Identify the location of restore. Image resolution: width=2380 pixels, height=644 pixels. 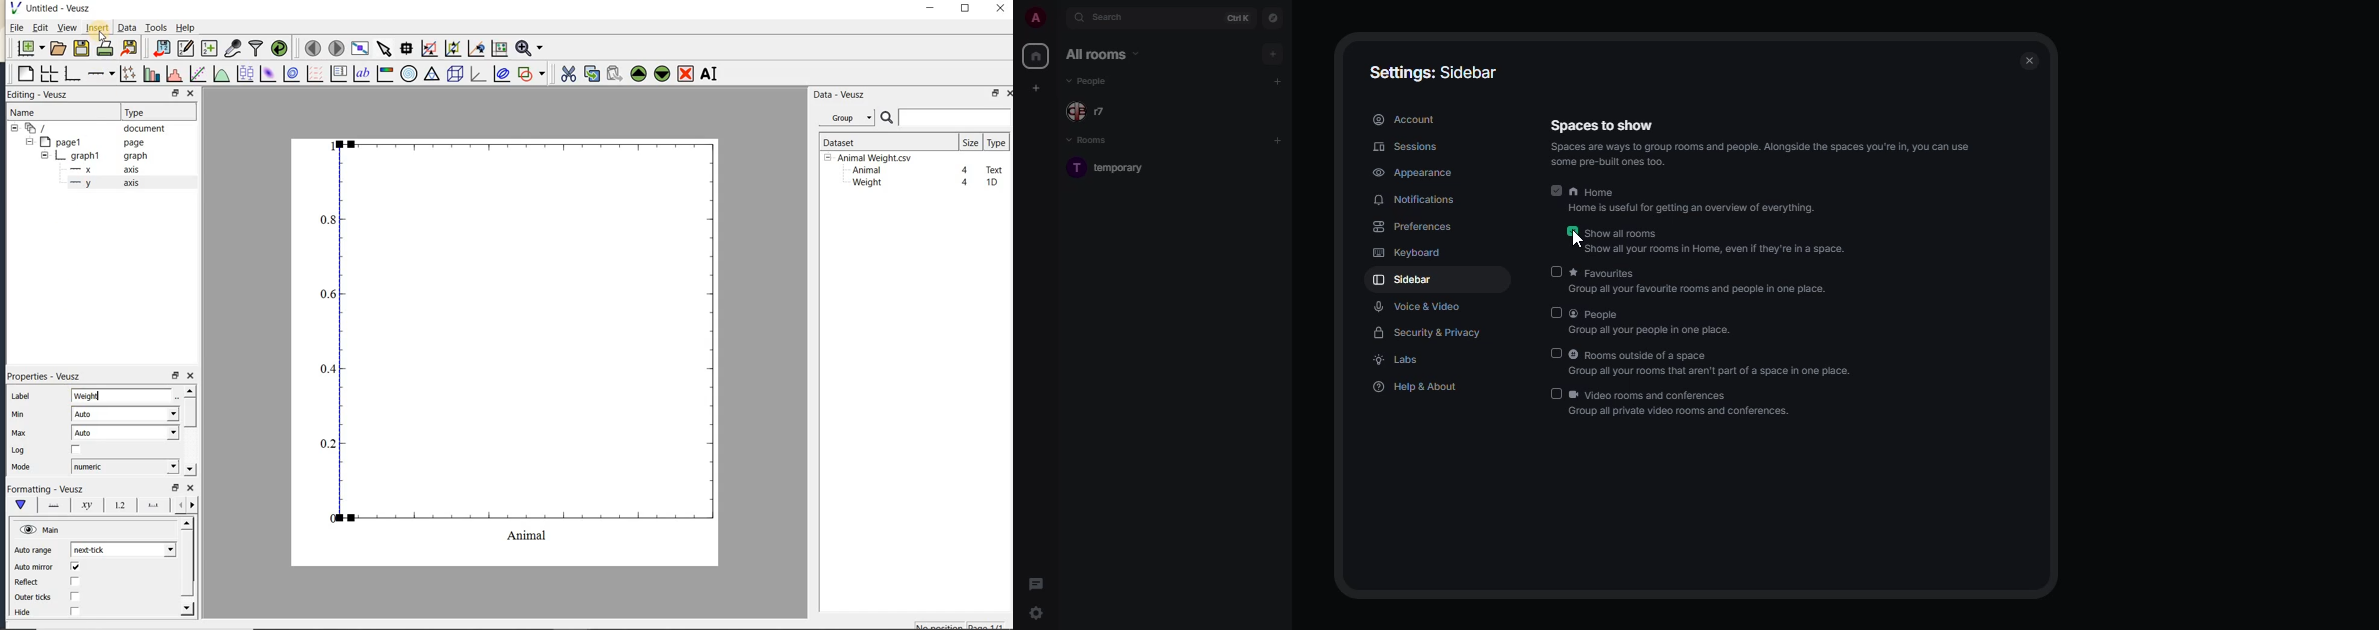
(174, 376).